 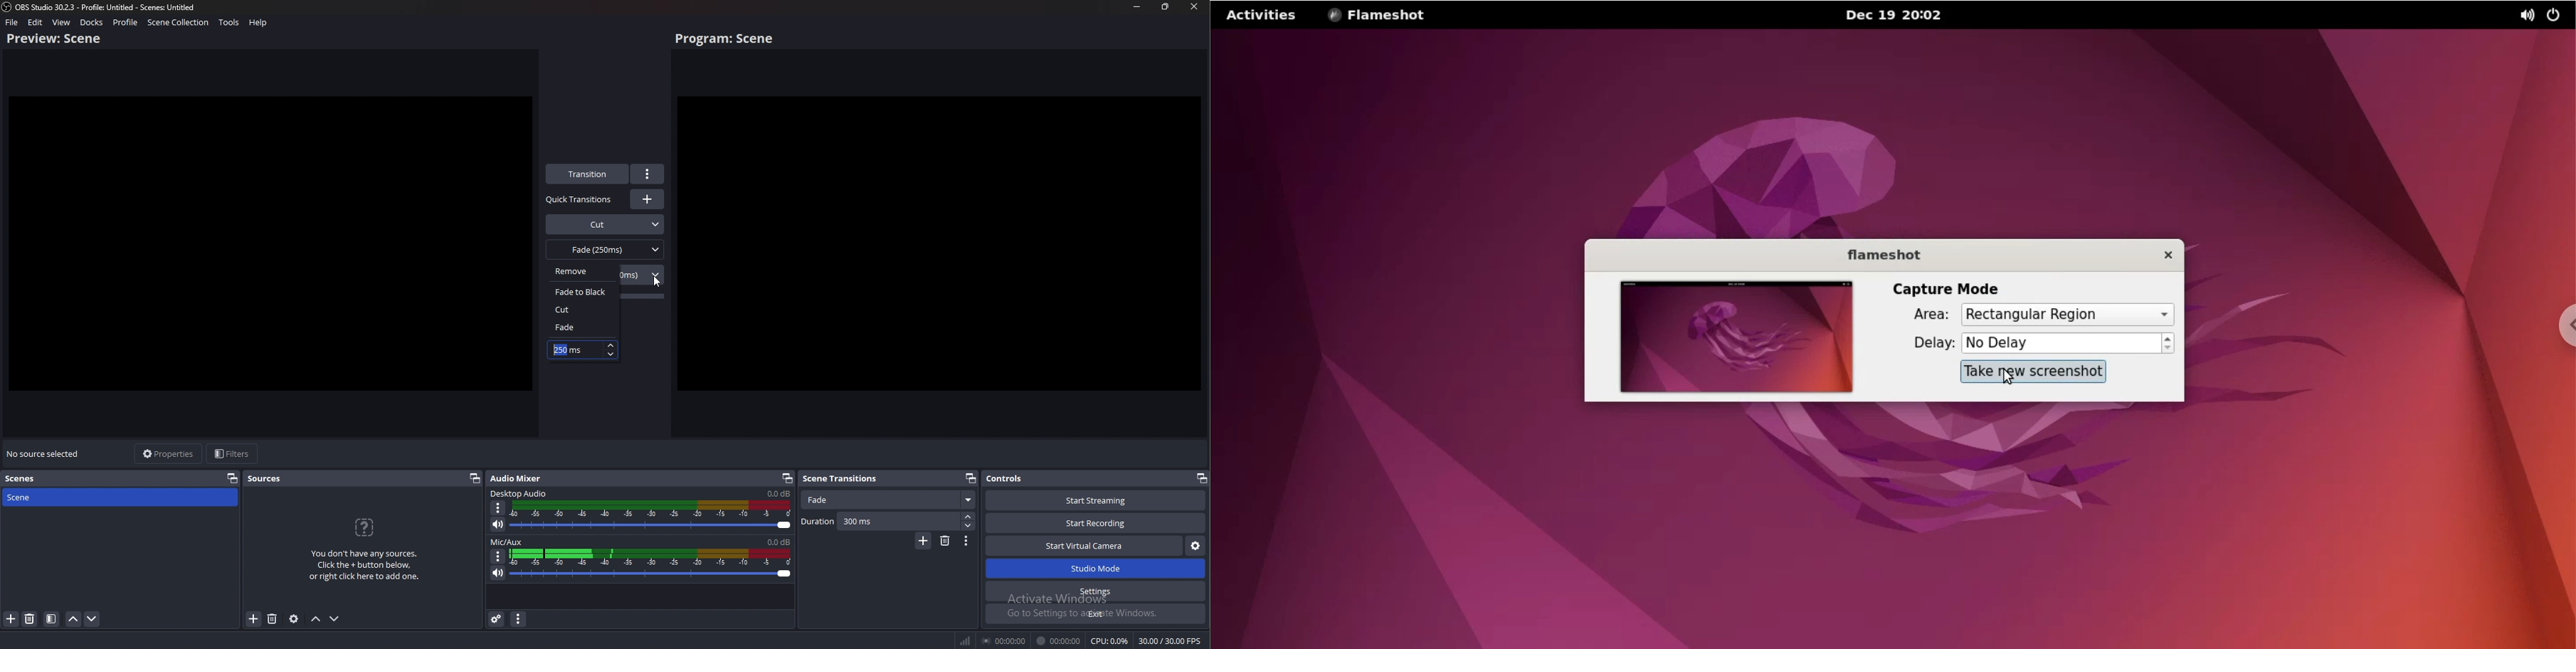 I want to click on Add transitions, so click(x=647, y=199).